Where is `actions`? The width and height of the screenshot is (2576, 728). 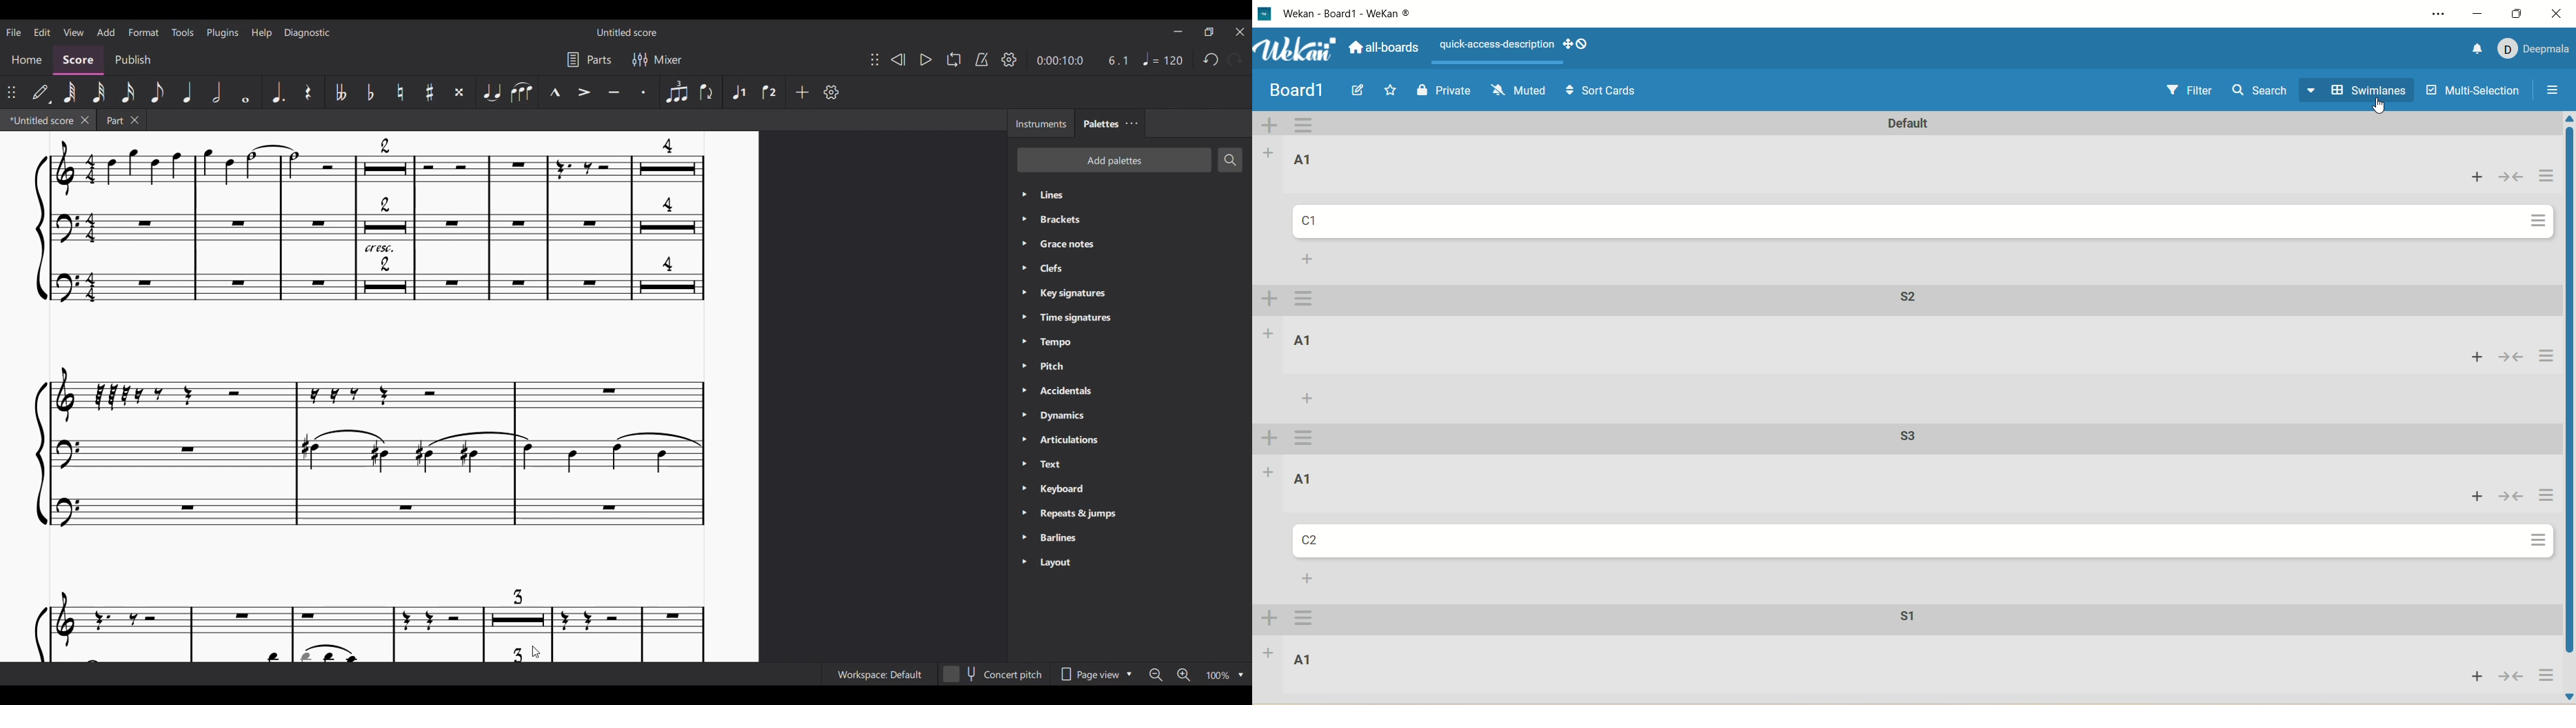 actions is located at coordinates (2541, 497).